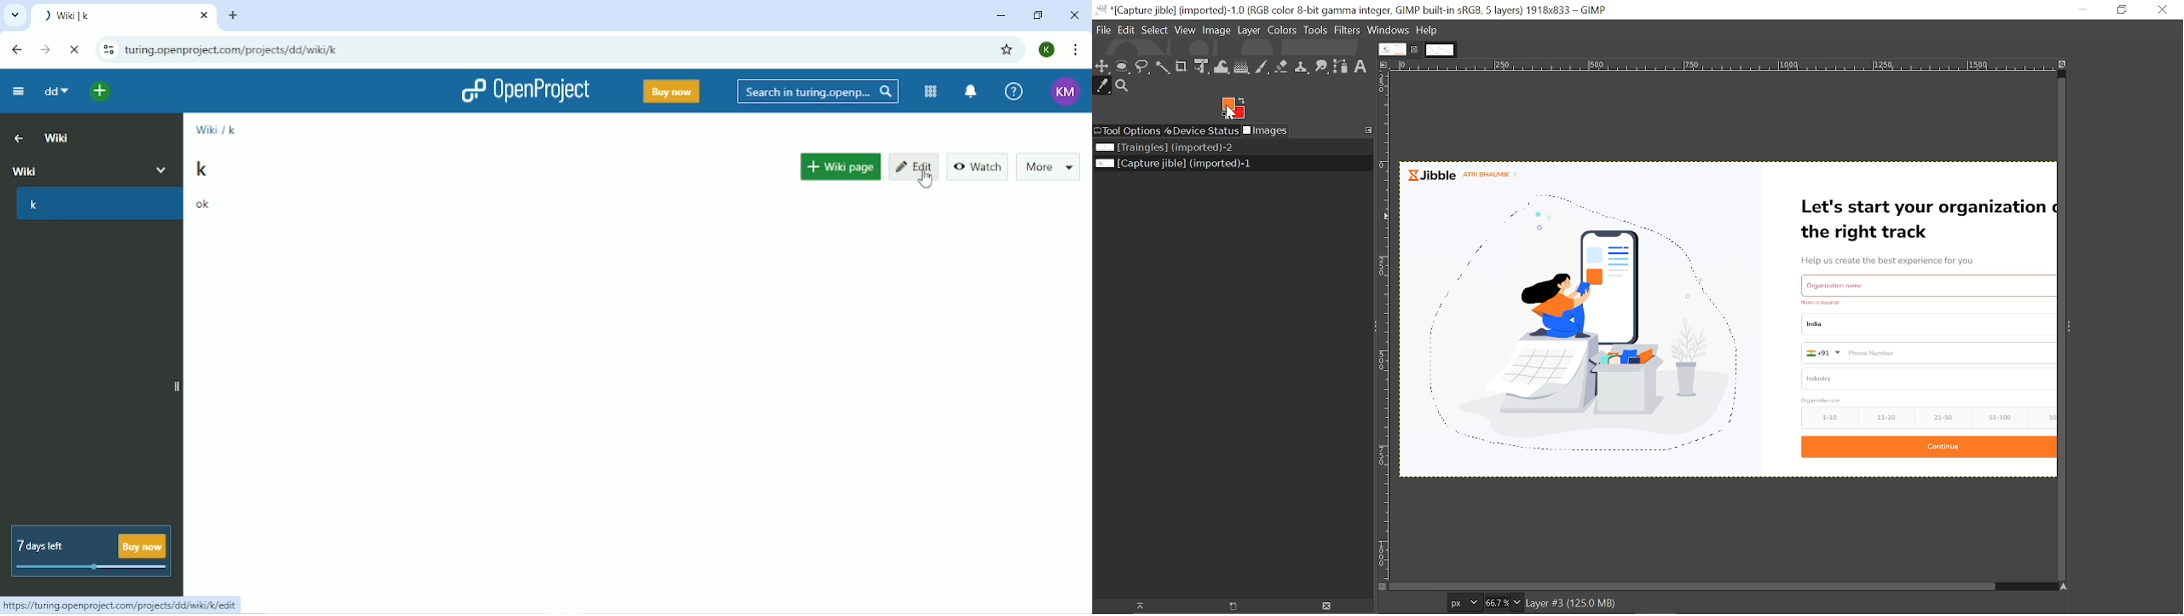  Describe the element at coordinates (2124, 10) in the screenshot. I see `Restore down` at that location.